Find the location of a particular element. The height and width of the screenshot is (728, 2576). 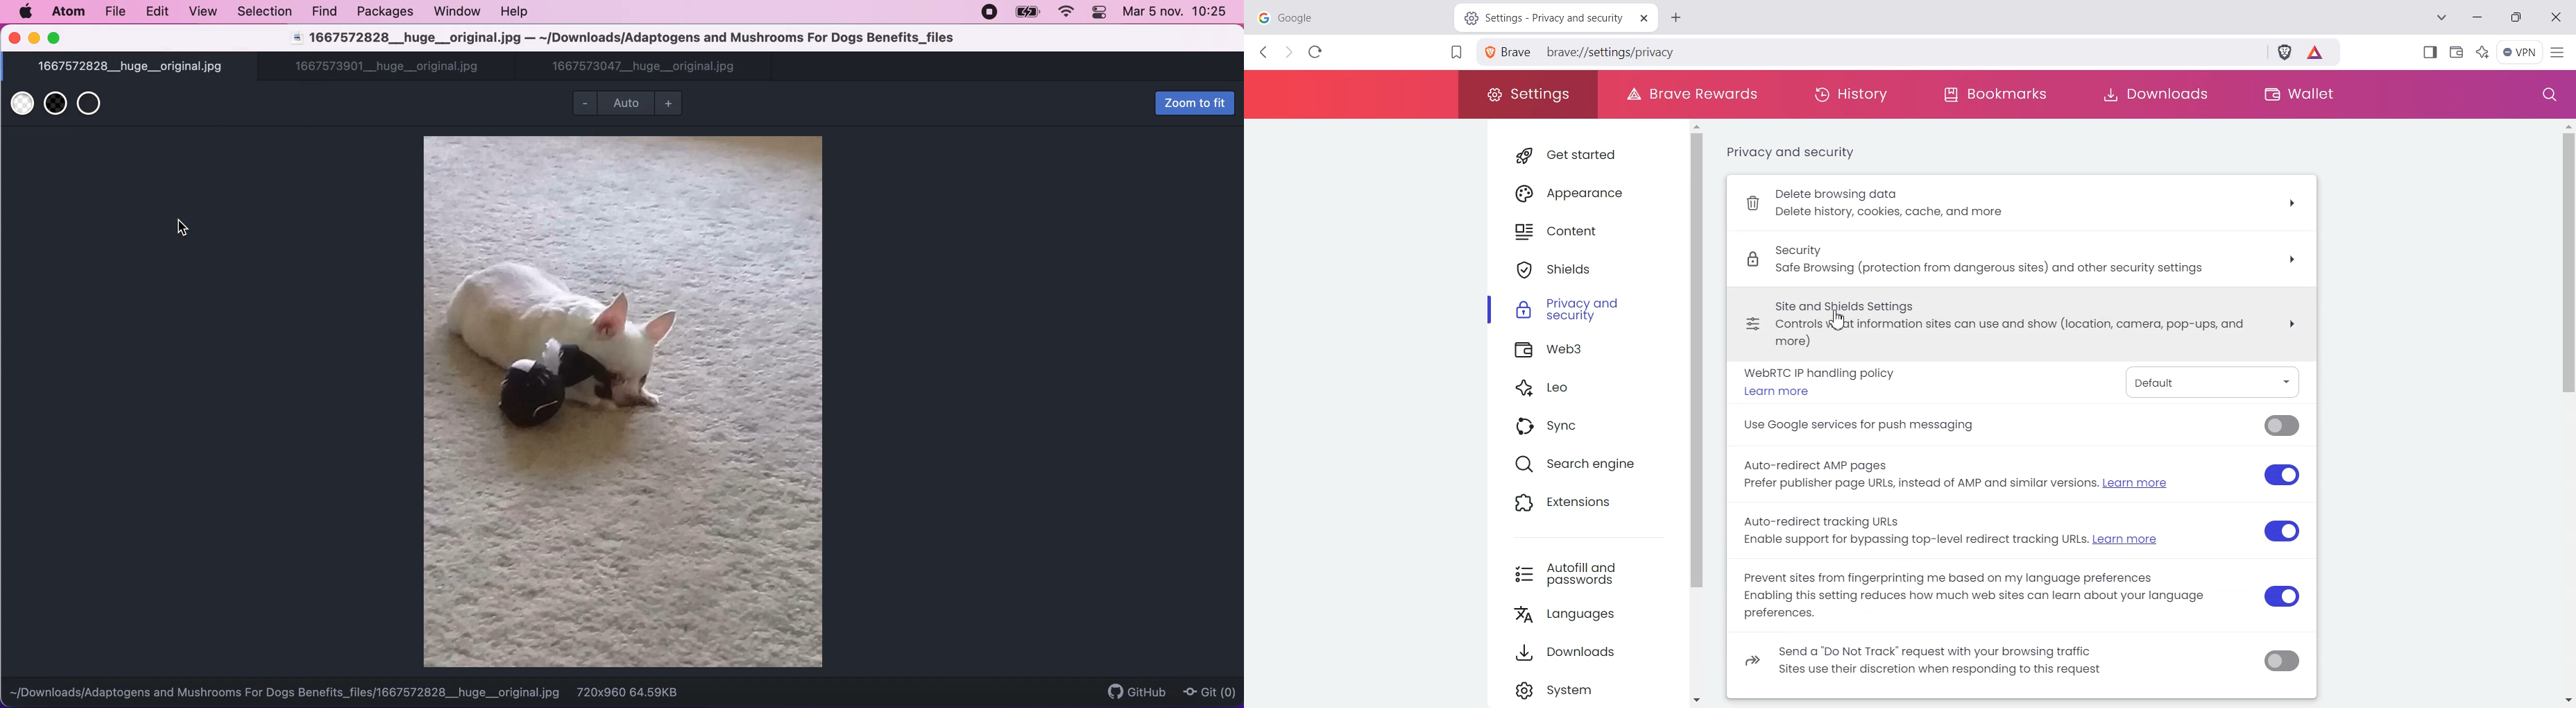

Brave Shield is located at coordinates (2285, 54).